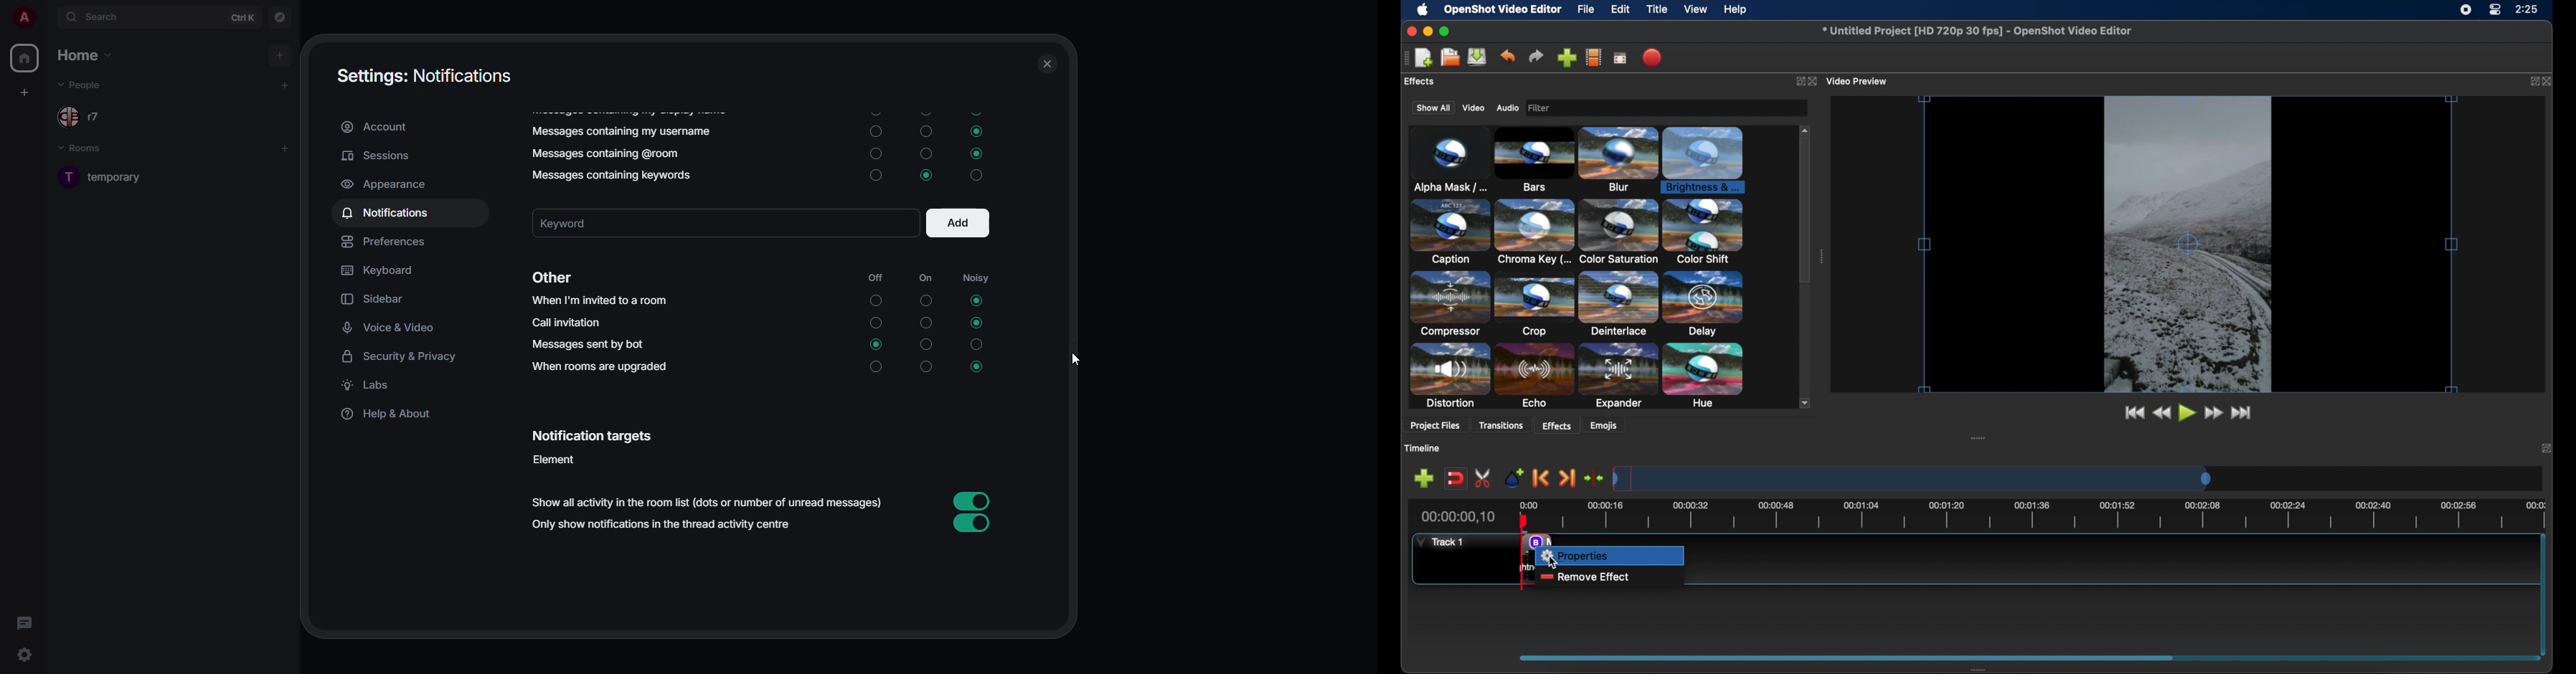  Describe the element at coordinates (875, 324) in the screenshot. I see `on` at that location.